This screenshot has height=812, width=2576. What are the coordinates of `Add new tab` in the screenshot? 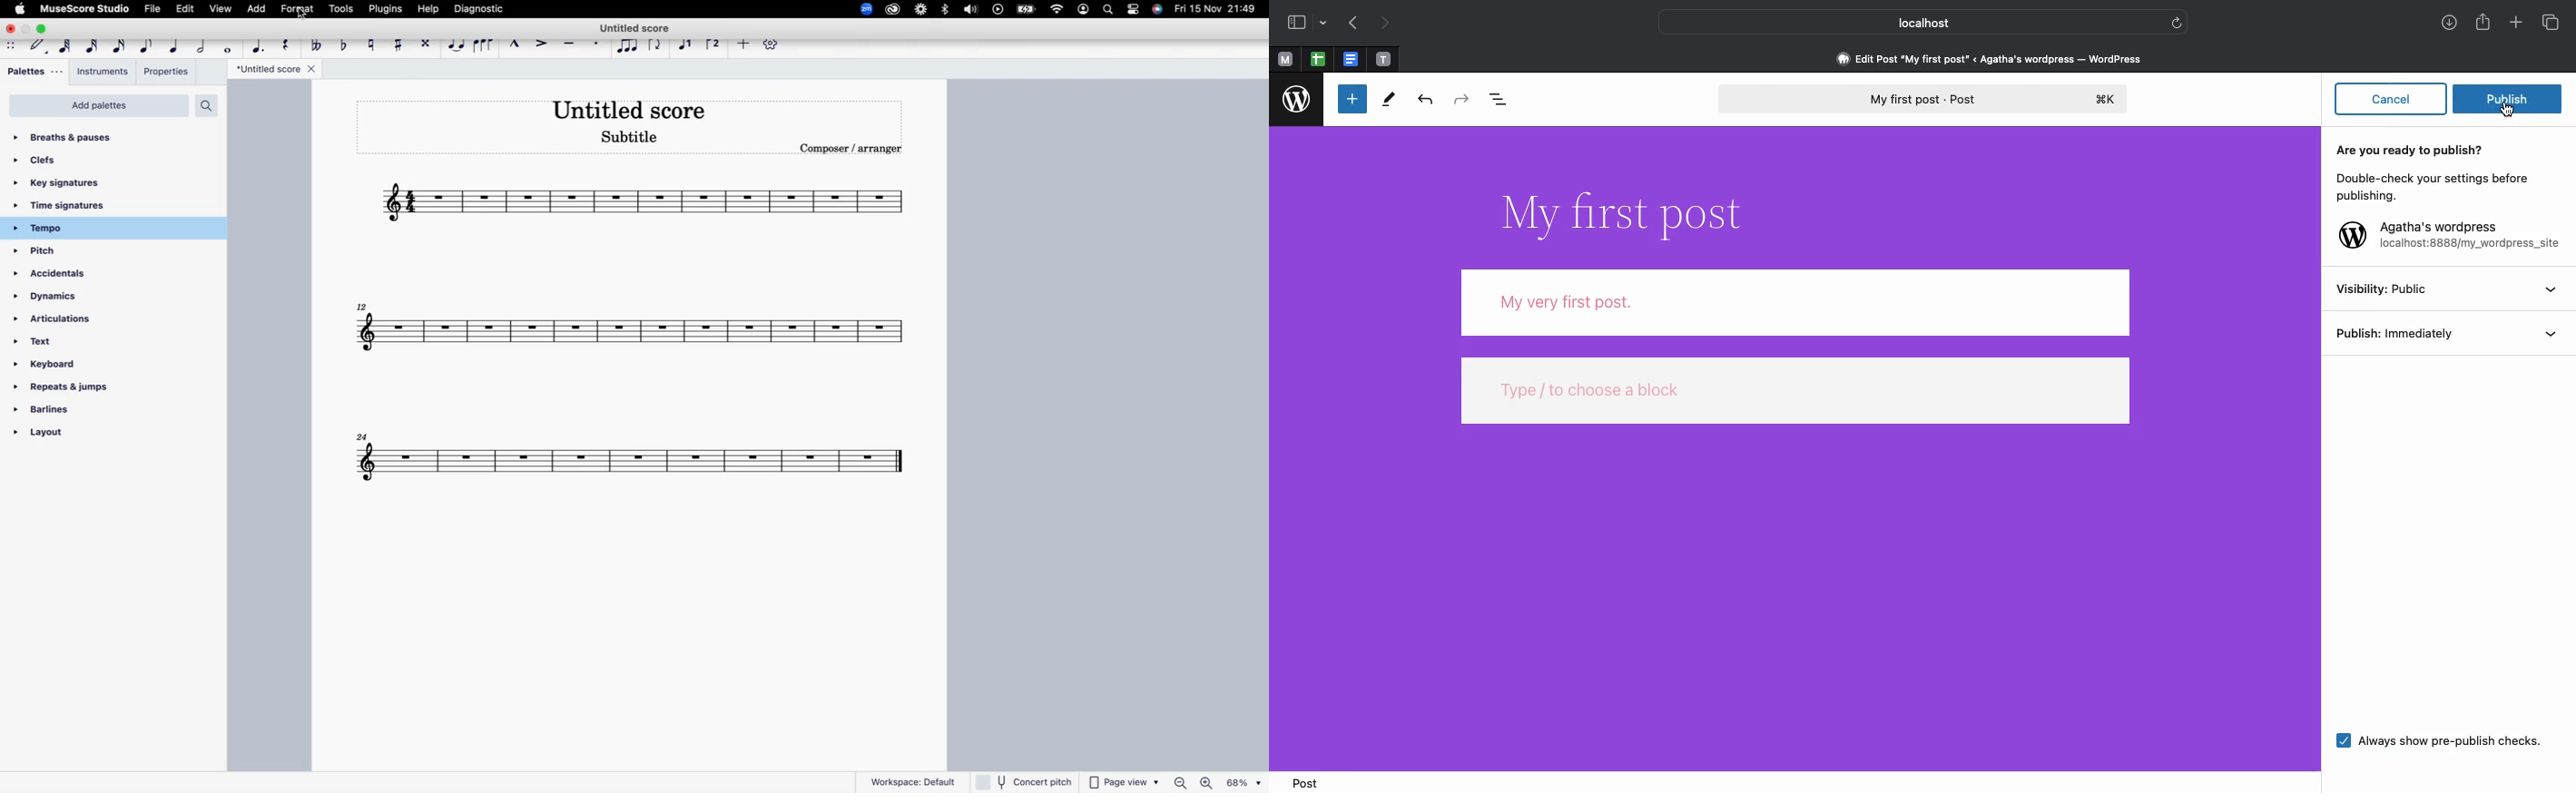 It's located at (2517, 24).